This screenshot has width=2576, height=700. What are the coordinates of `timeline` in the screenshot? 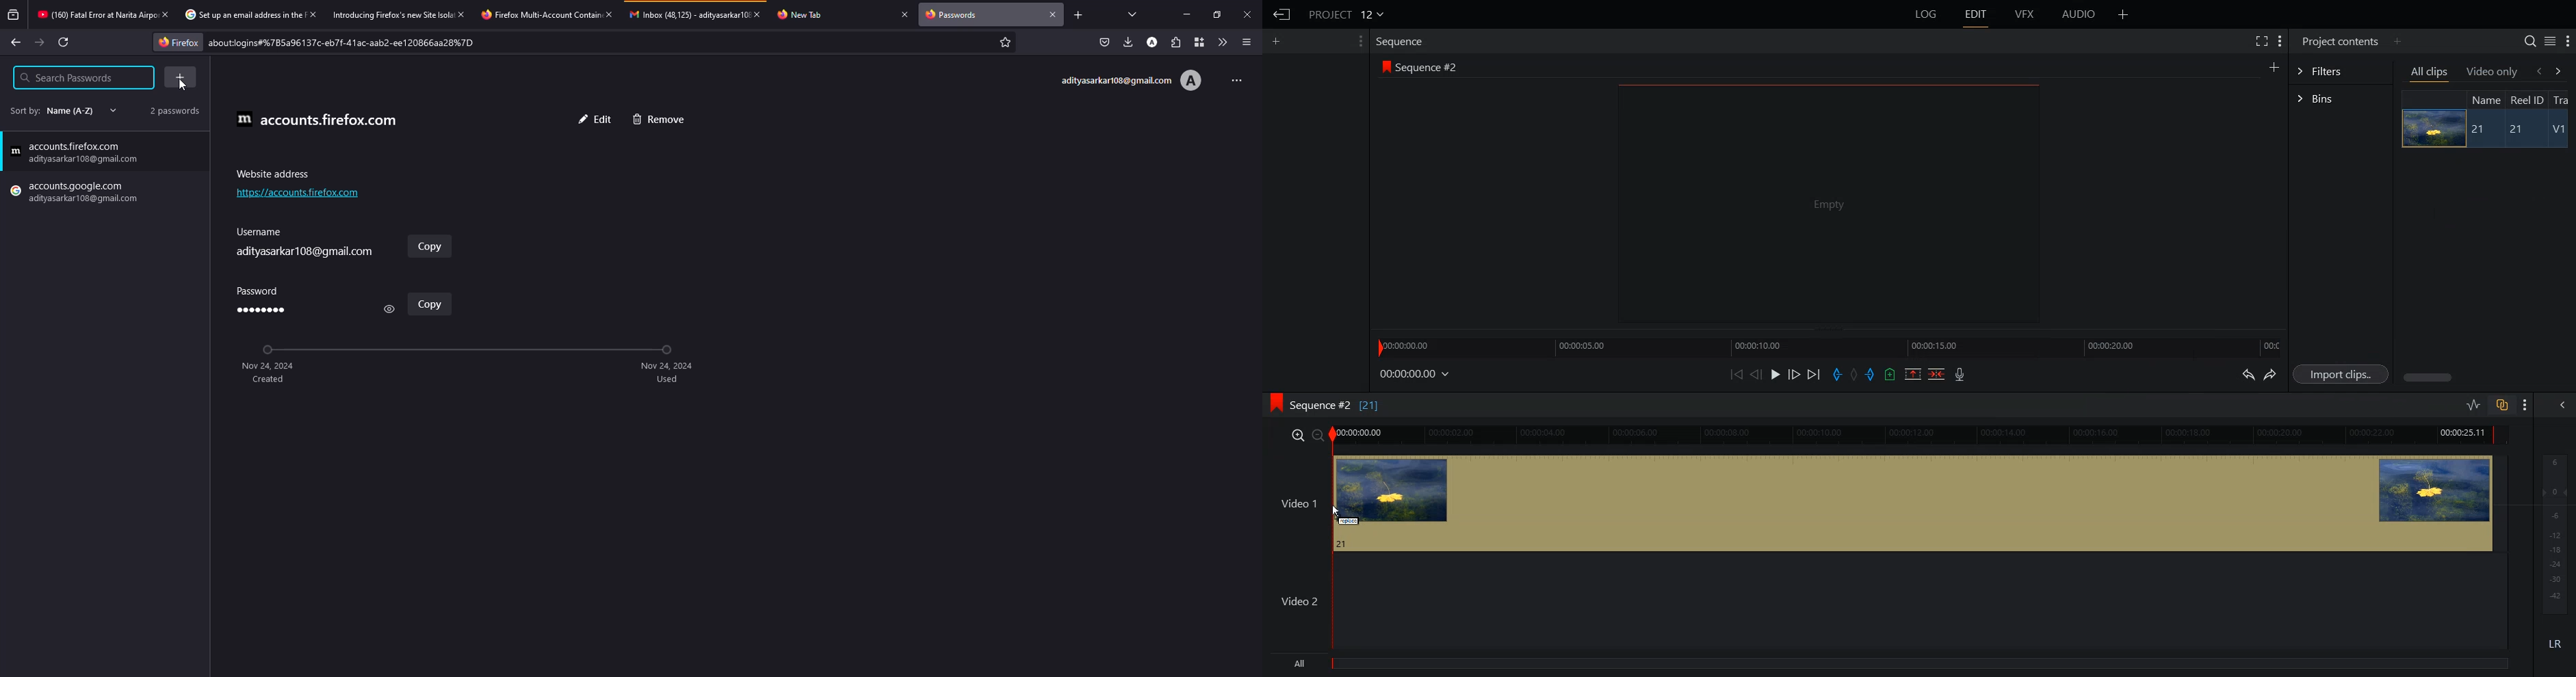 It's located at (481, 363).